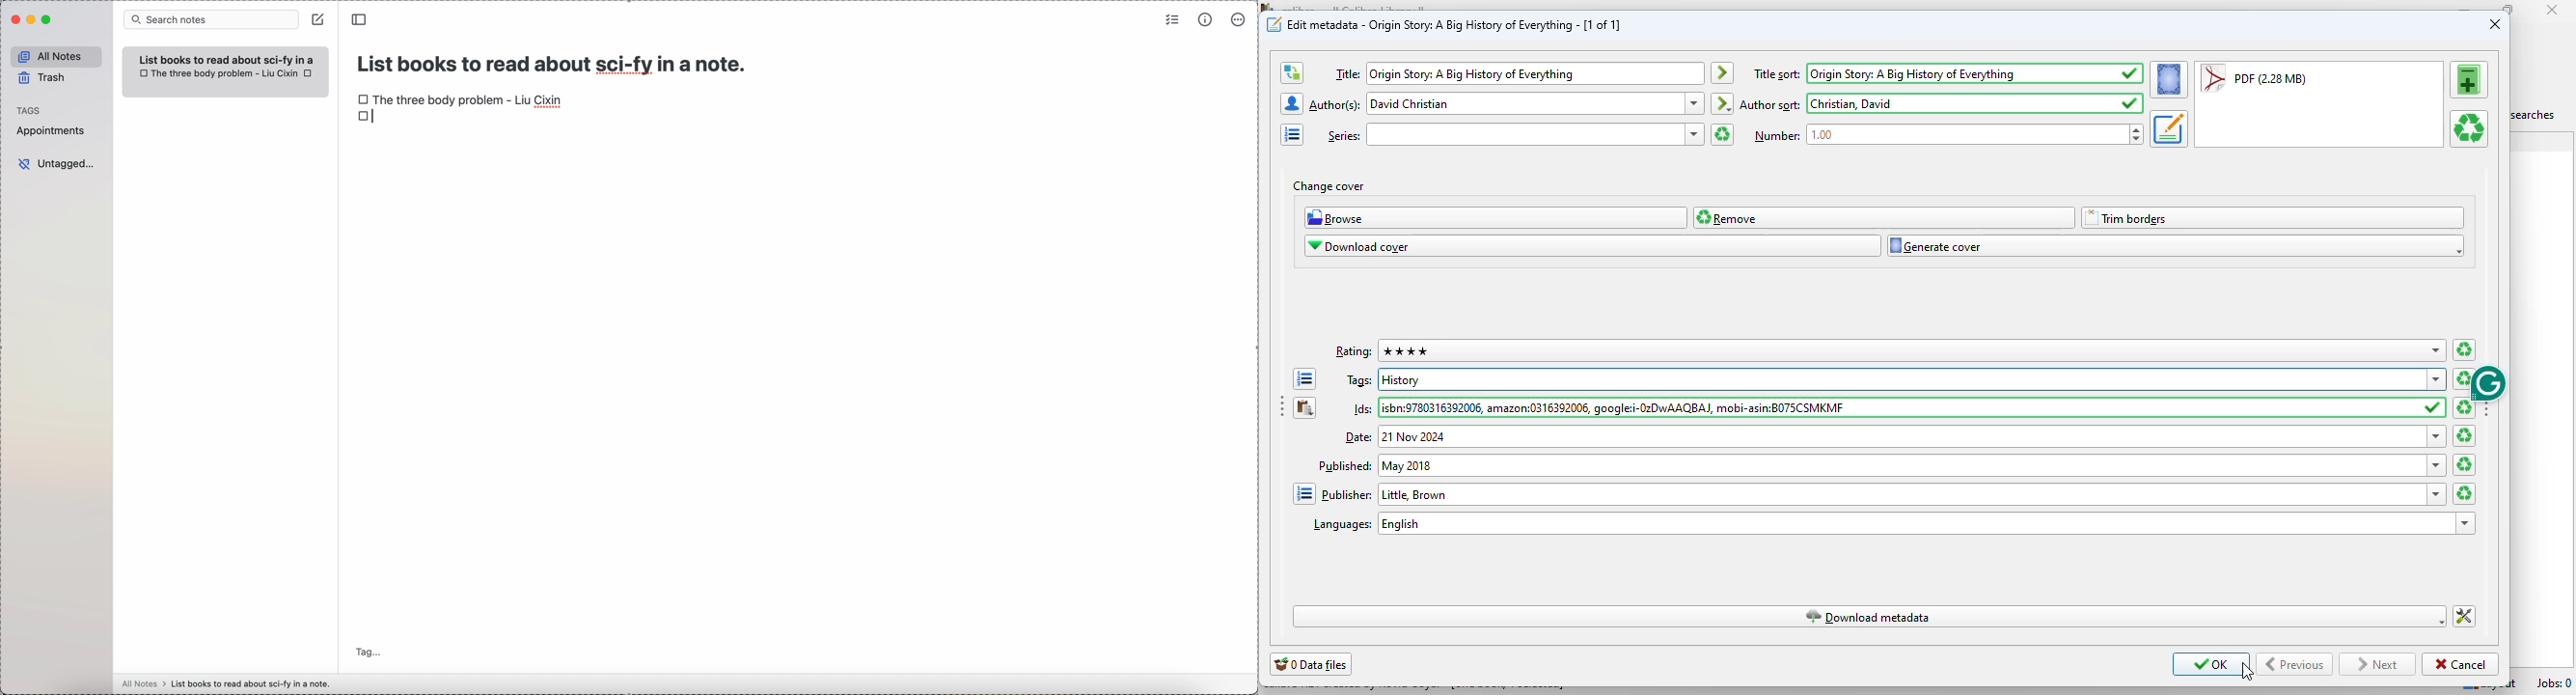 This screenshot has height=700, width=2576. What do you see at coordinates (2434, 408) in the screenshot?
I see `saved` at bounding box center [2434, 408].